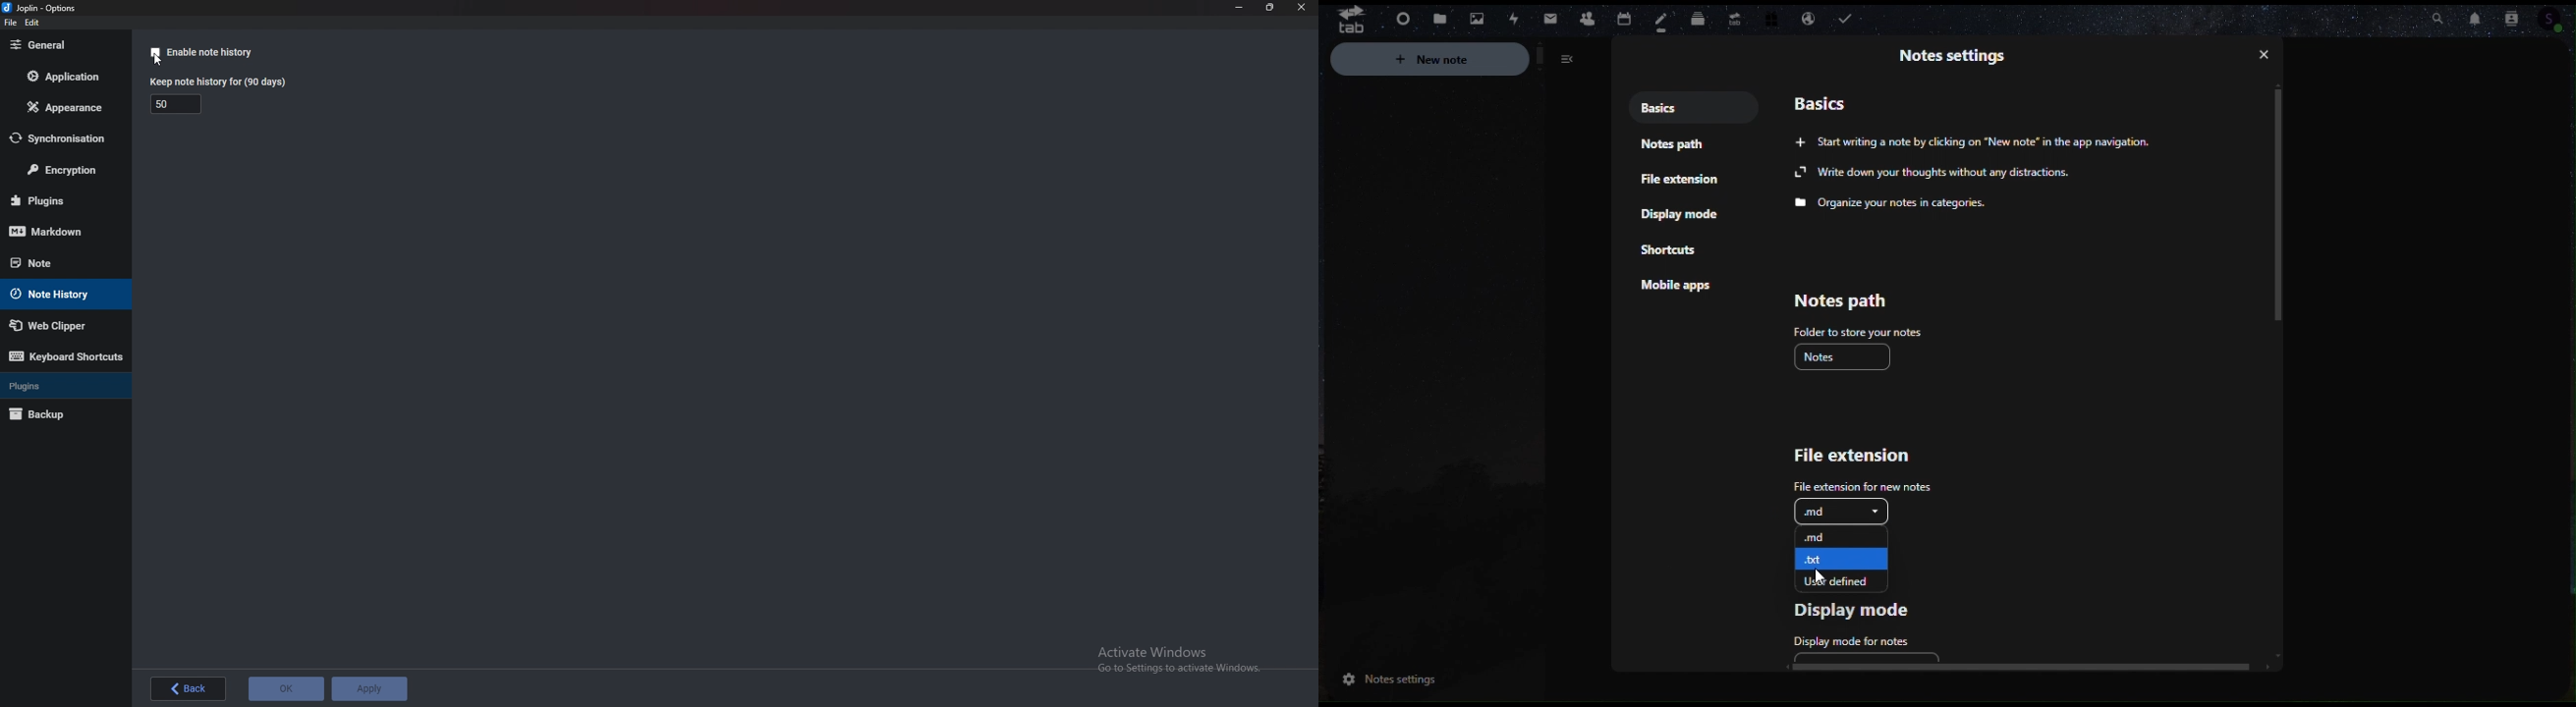 This screenshot has height=728, width=2576. I want to click on Dashboard, so click(1400, 21).